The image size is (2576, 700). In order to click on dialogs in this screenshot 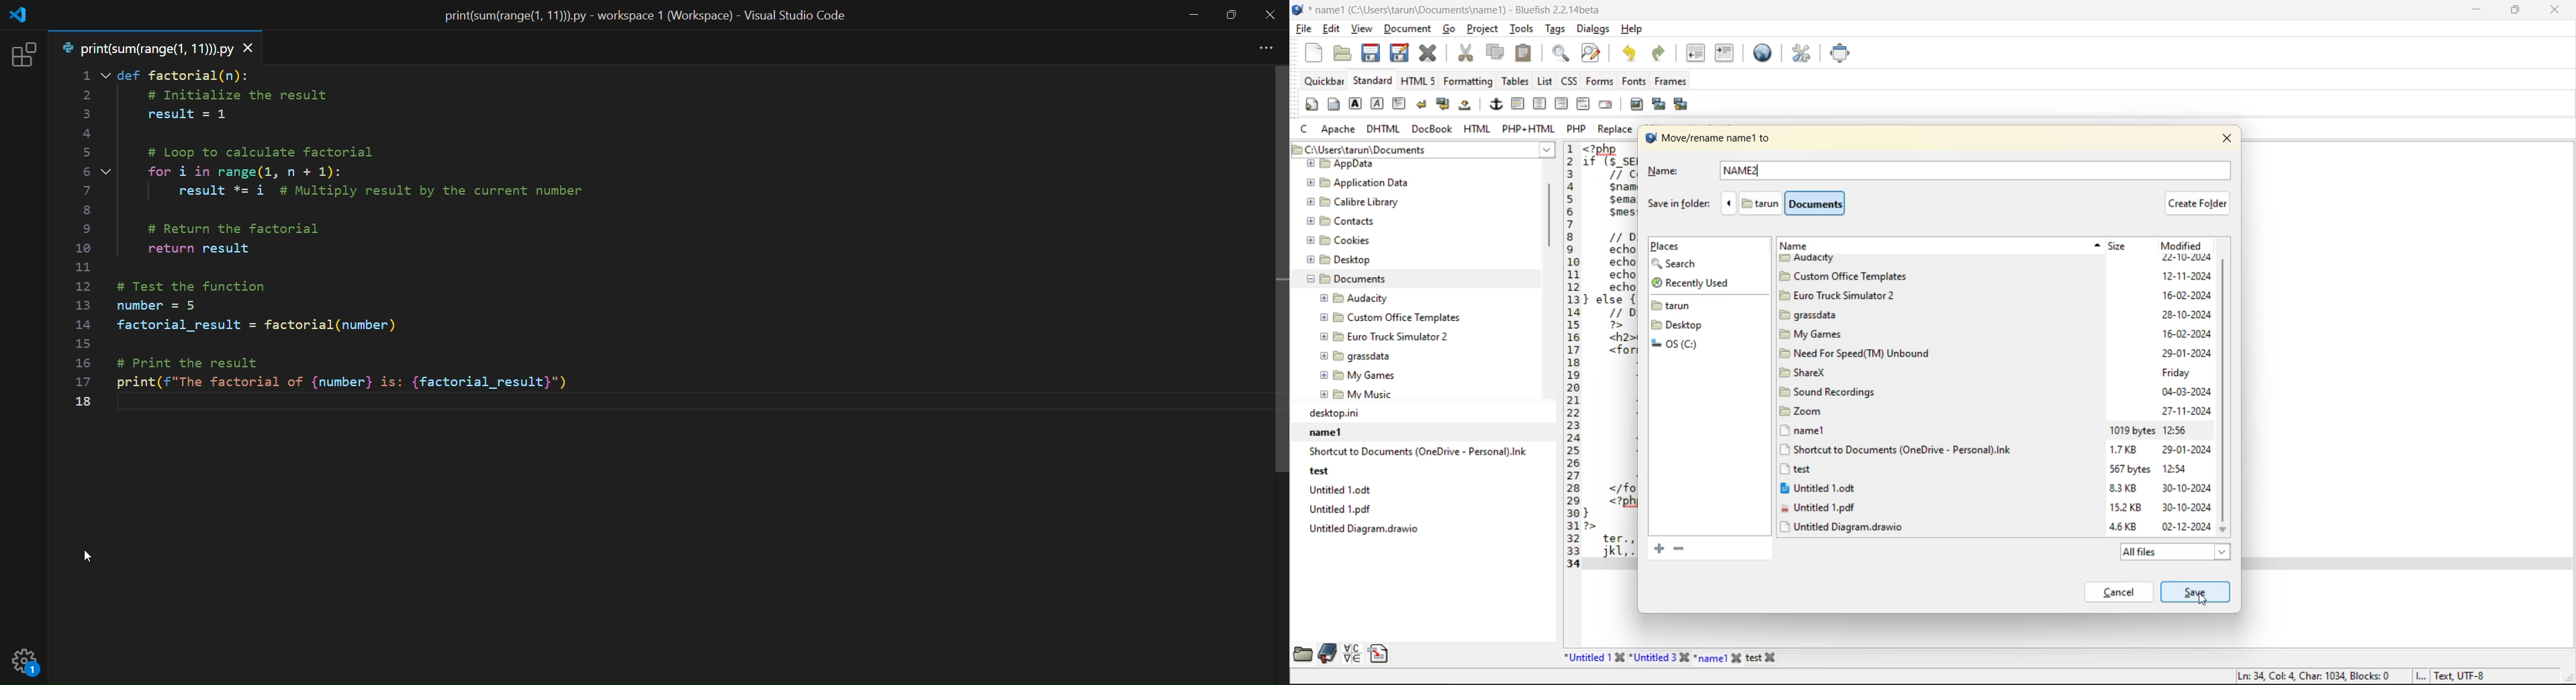, I will do `click(1593, 29)`.